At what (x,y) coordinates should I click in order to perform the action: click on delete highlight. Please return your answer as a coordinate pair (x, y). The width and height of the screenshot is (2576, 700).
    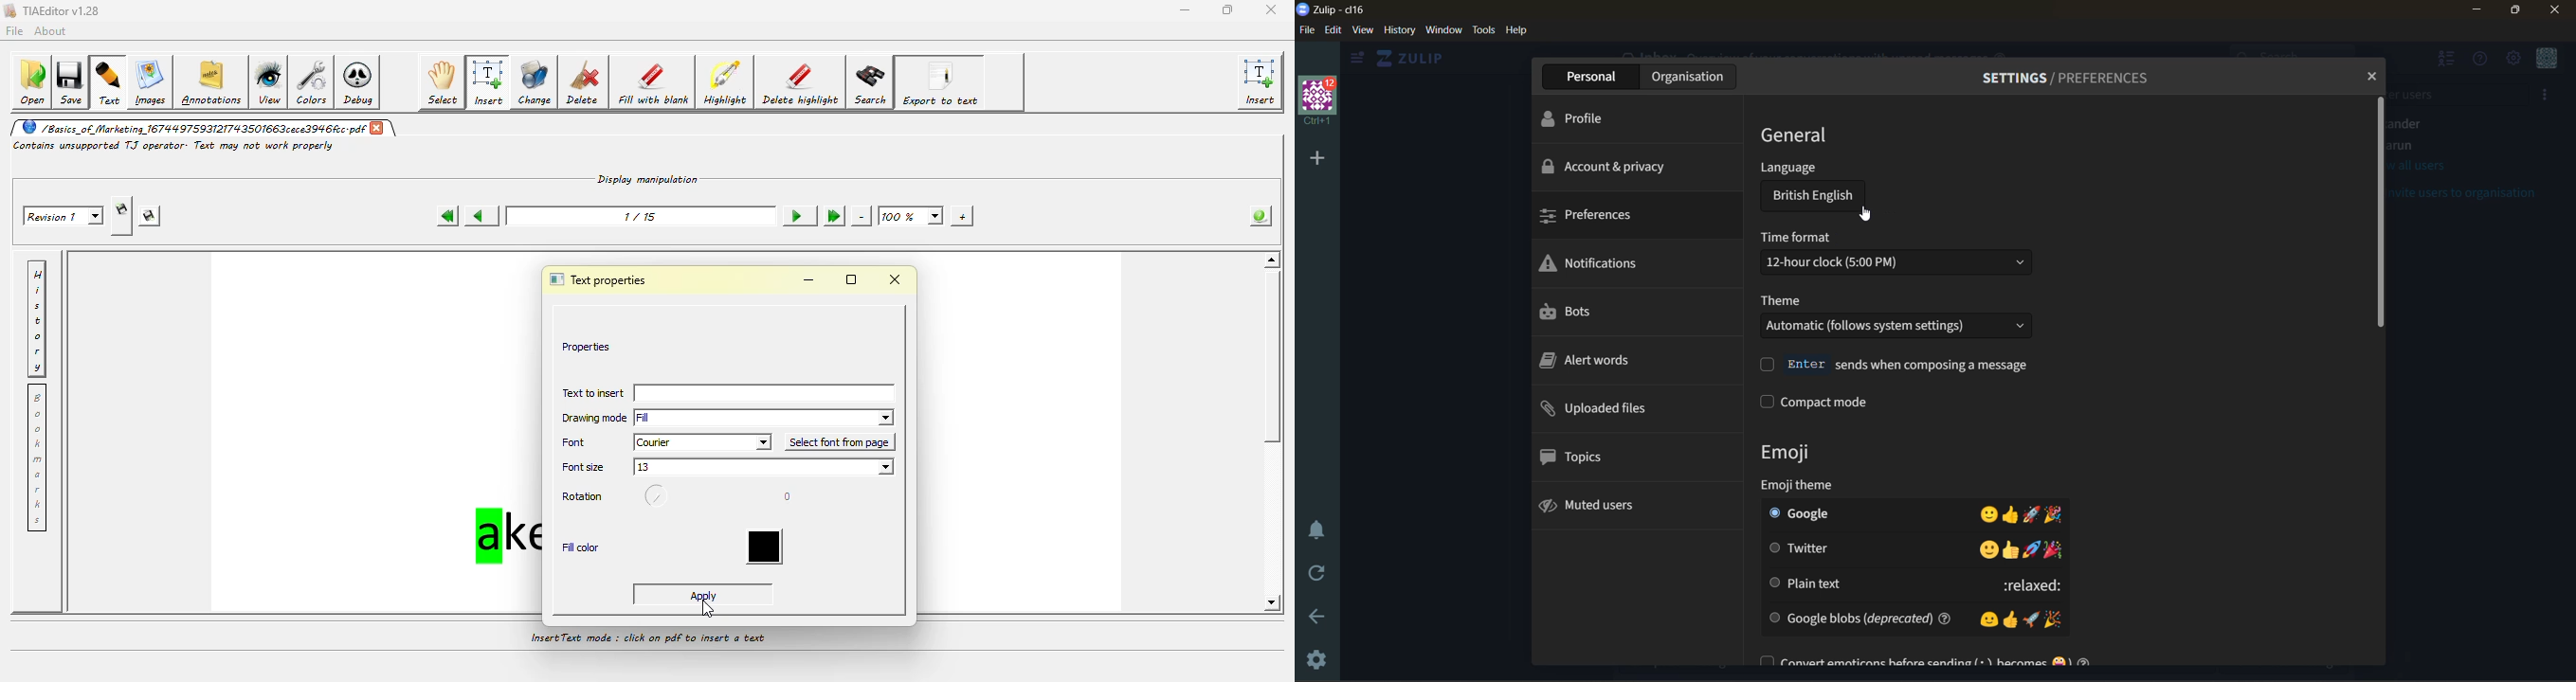
    Looking at the image, I should click on (801, 82).